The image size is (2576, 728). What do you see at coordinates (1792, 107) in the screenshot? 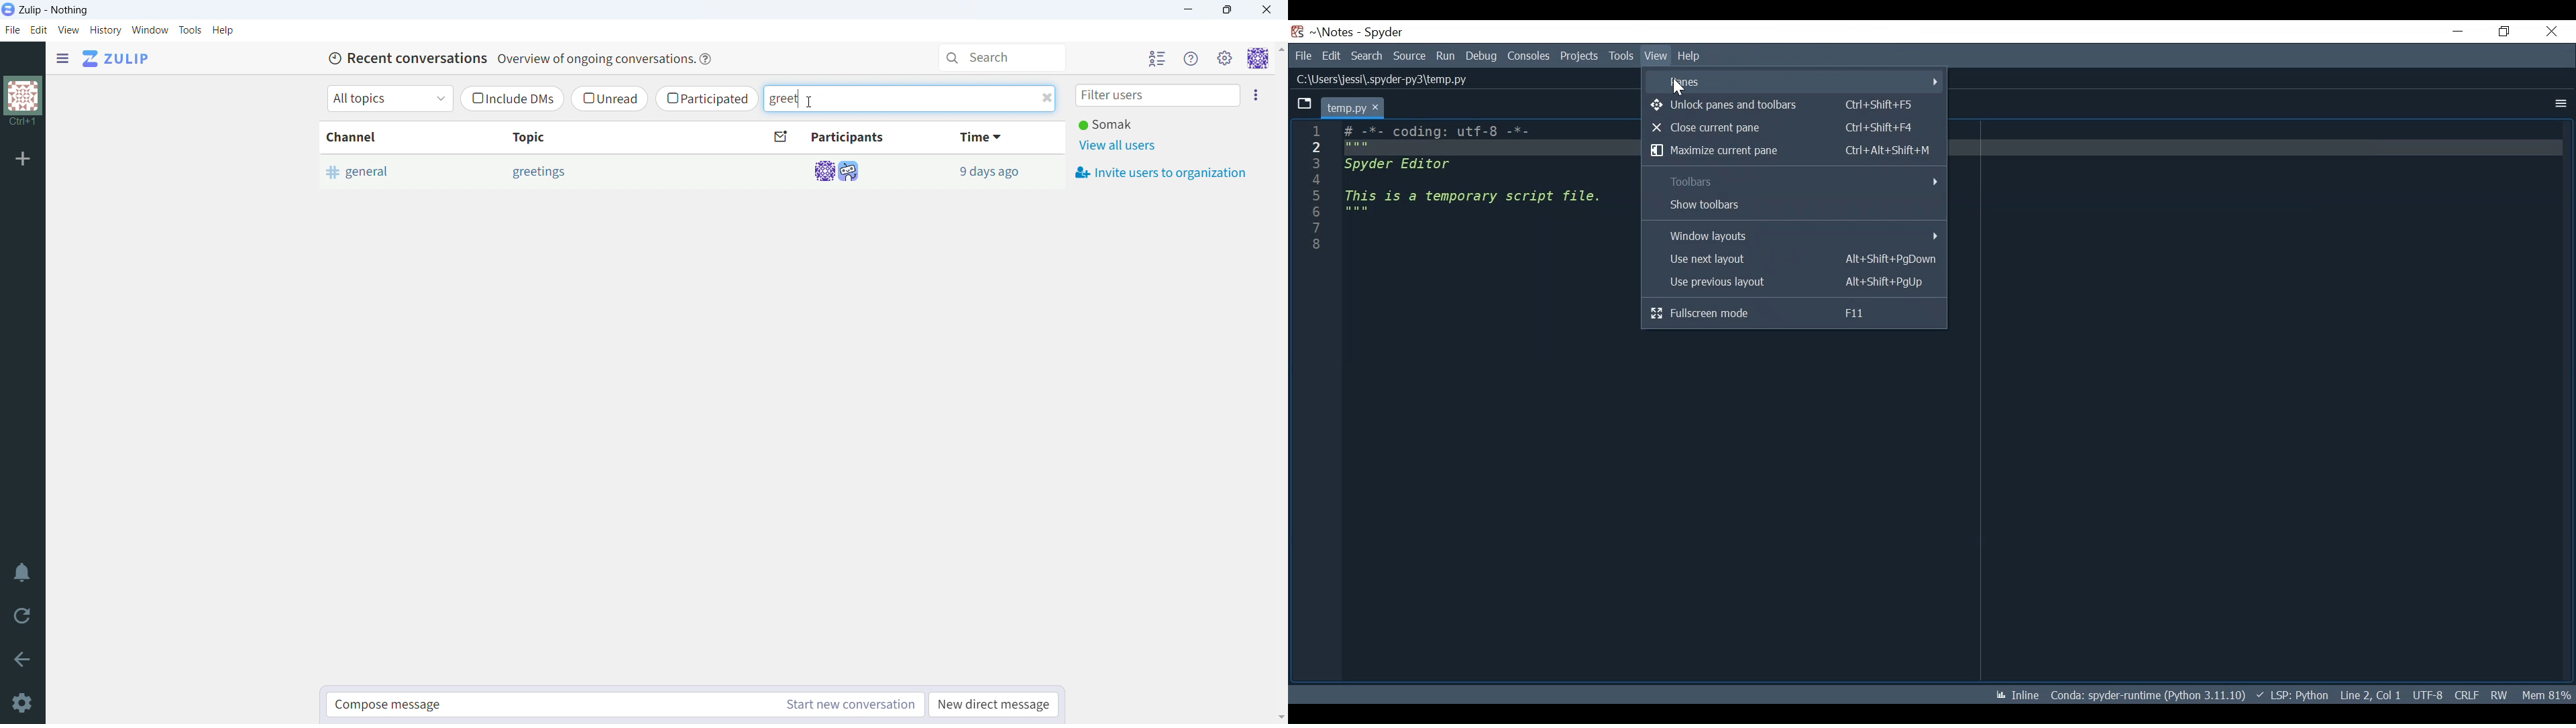
I see `Undock panes and toolbars` at bounding box center [1792, 107].